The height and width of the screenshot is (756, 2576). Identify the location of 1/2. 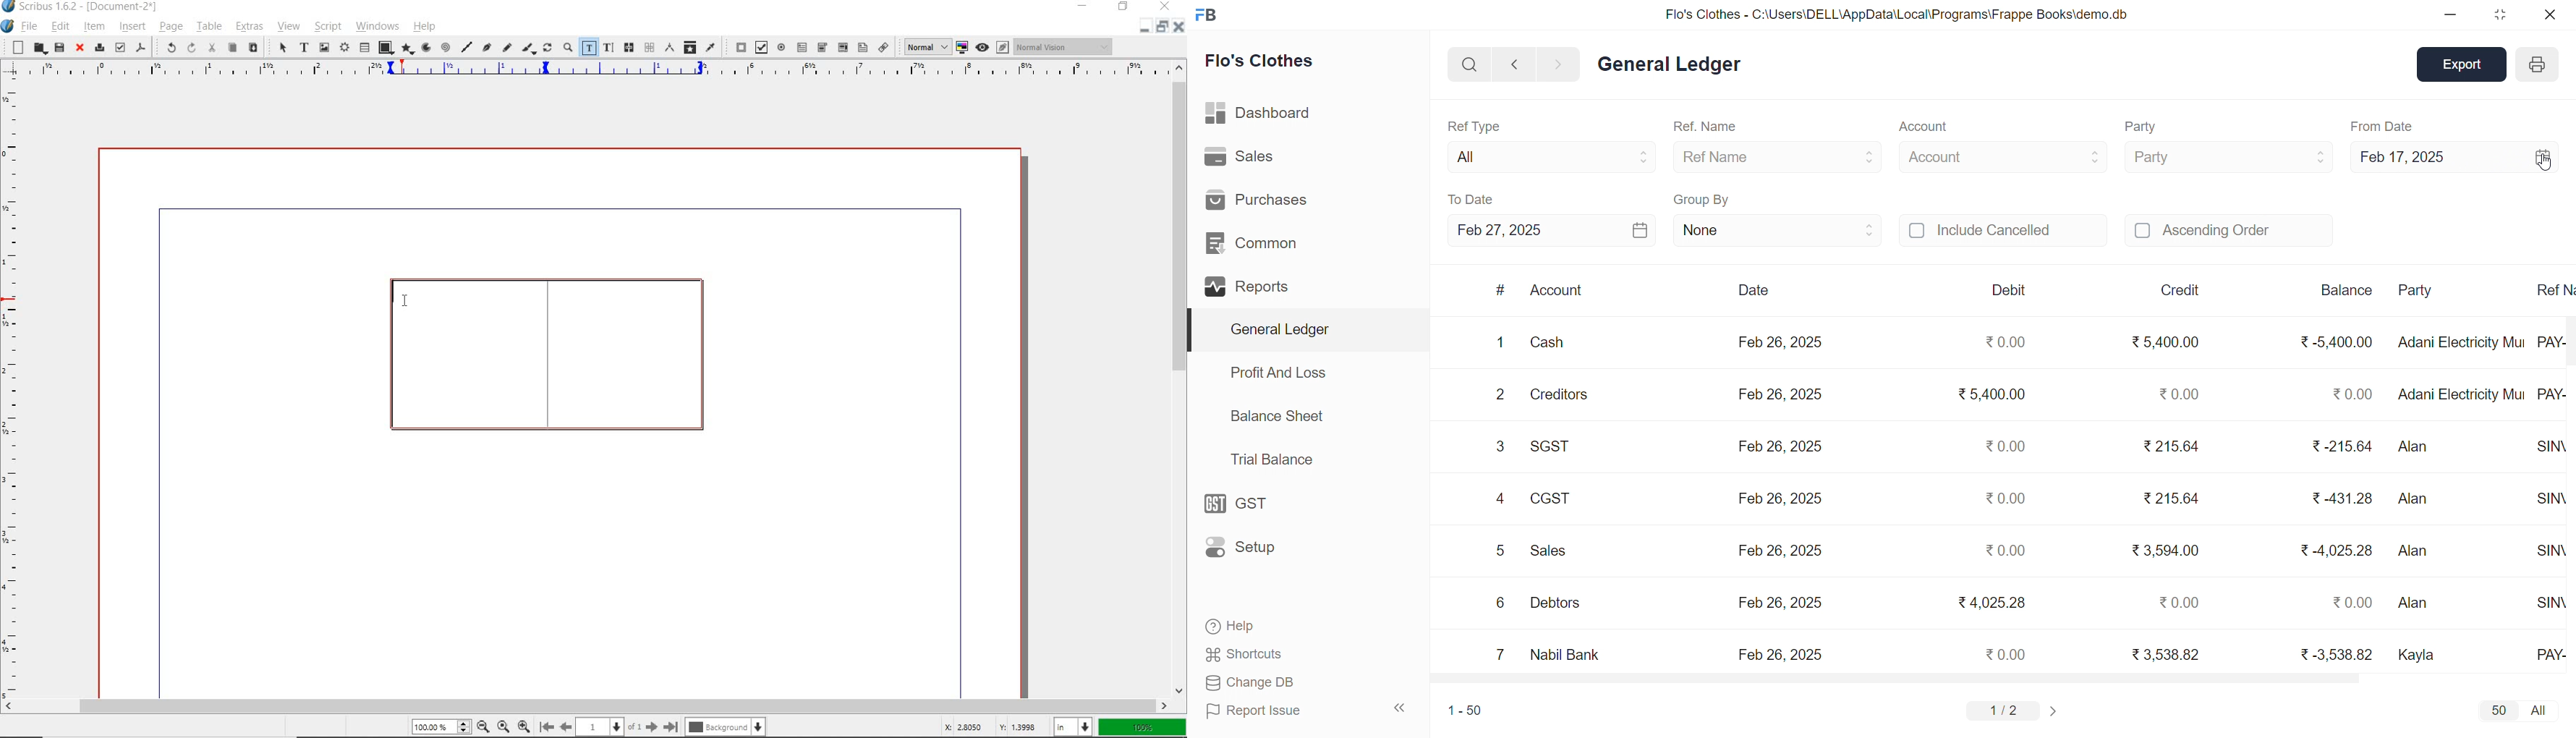
(2007, 710).